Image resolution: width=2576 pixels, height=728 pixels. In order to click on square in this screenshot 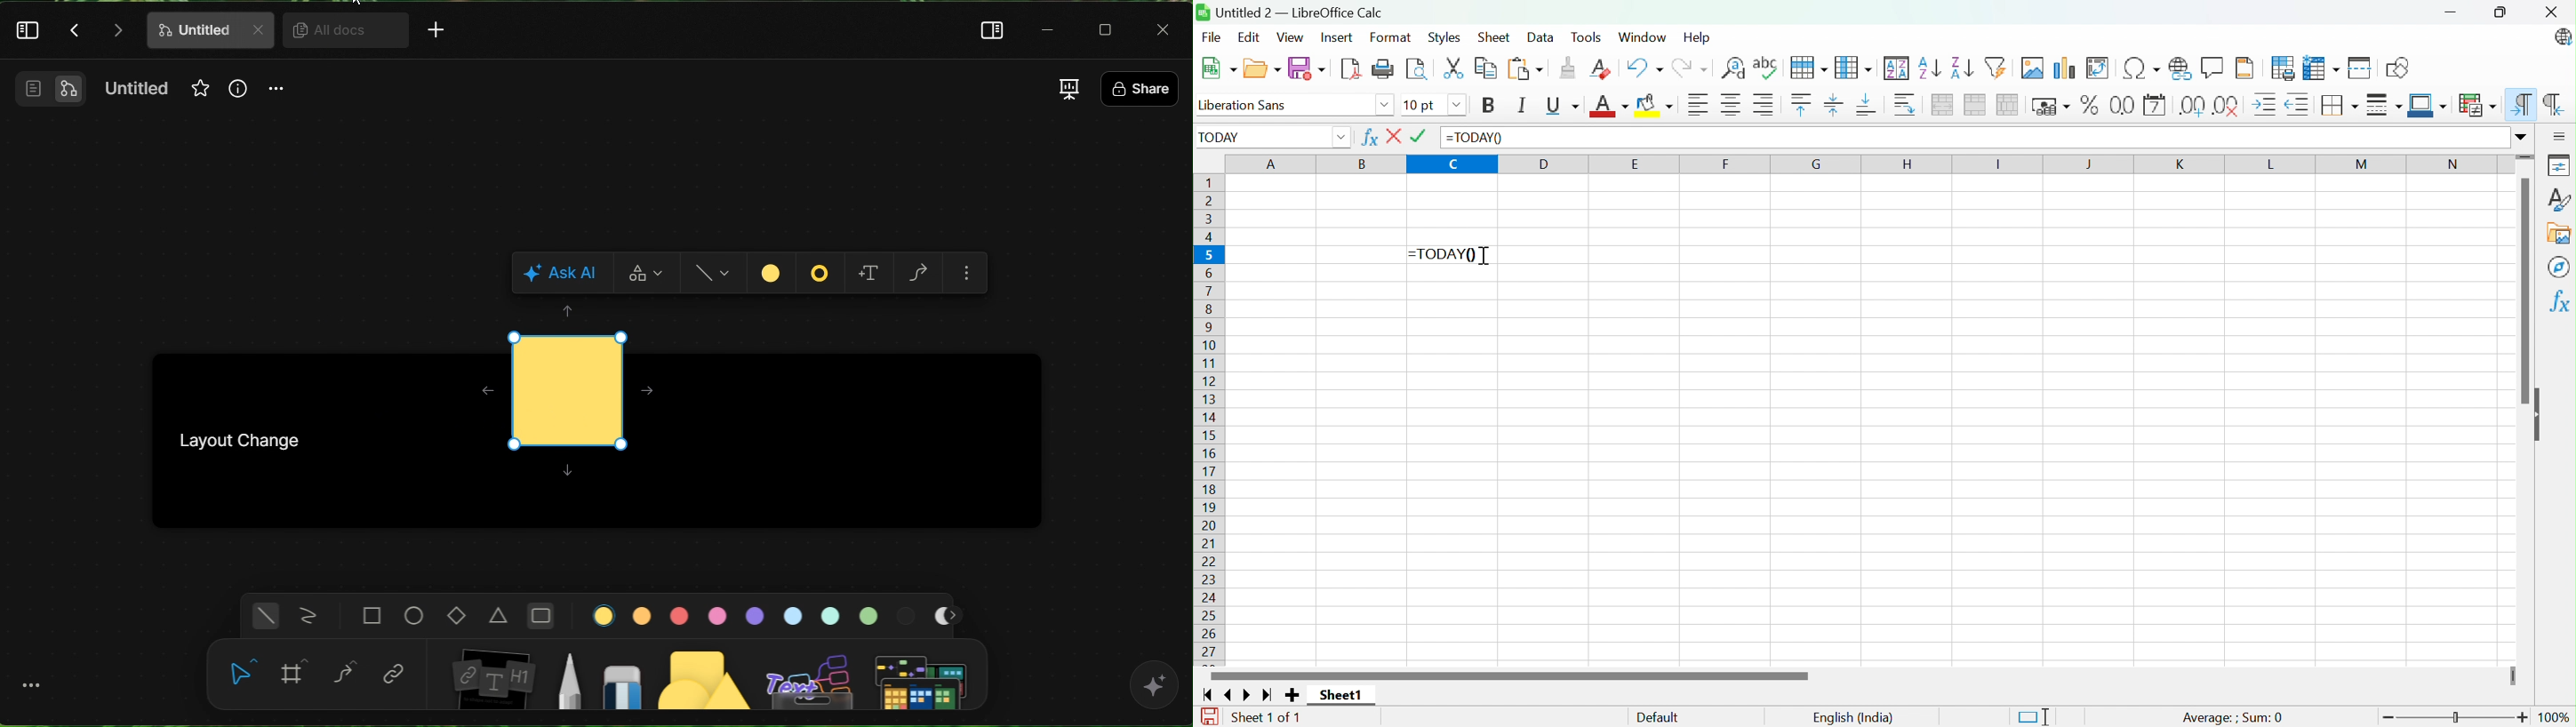, I will do `click(371, 615)`.